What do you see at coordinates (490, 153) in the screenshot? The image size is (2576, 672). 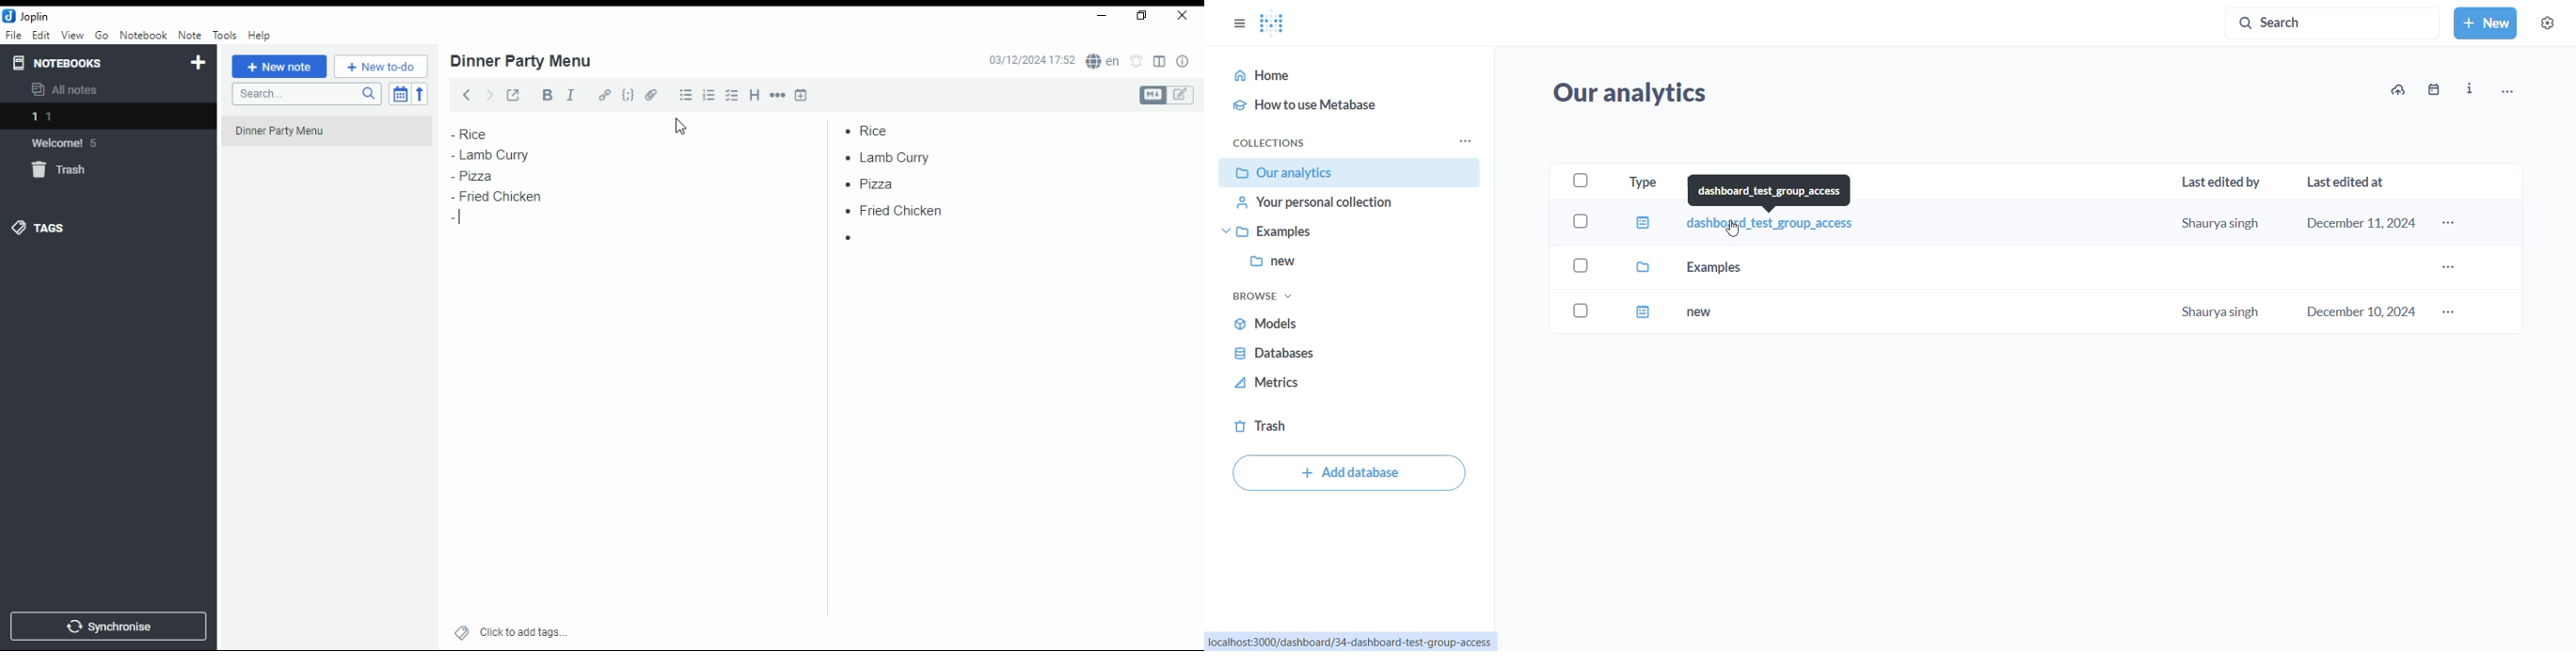 I see `lamb curry` at bounding box center [490, 153].